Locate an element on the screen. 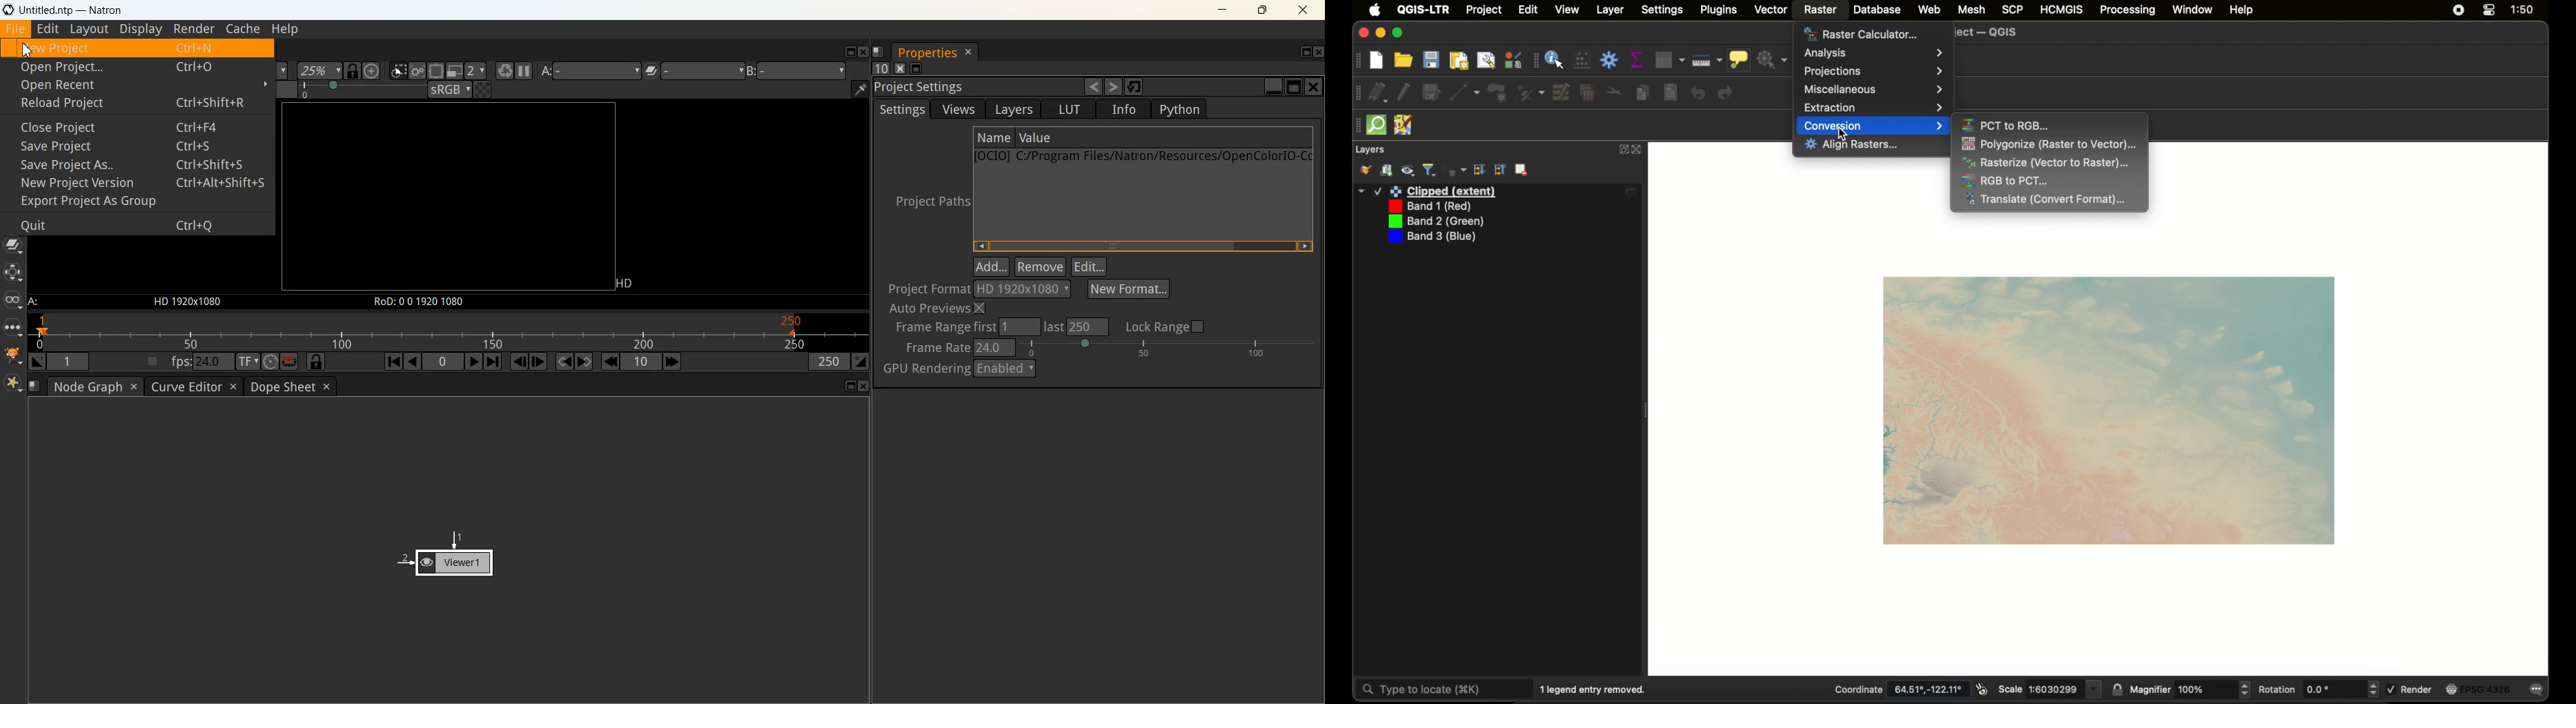  screen recorder icon is located at coordinates (2459, 10).